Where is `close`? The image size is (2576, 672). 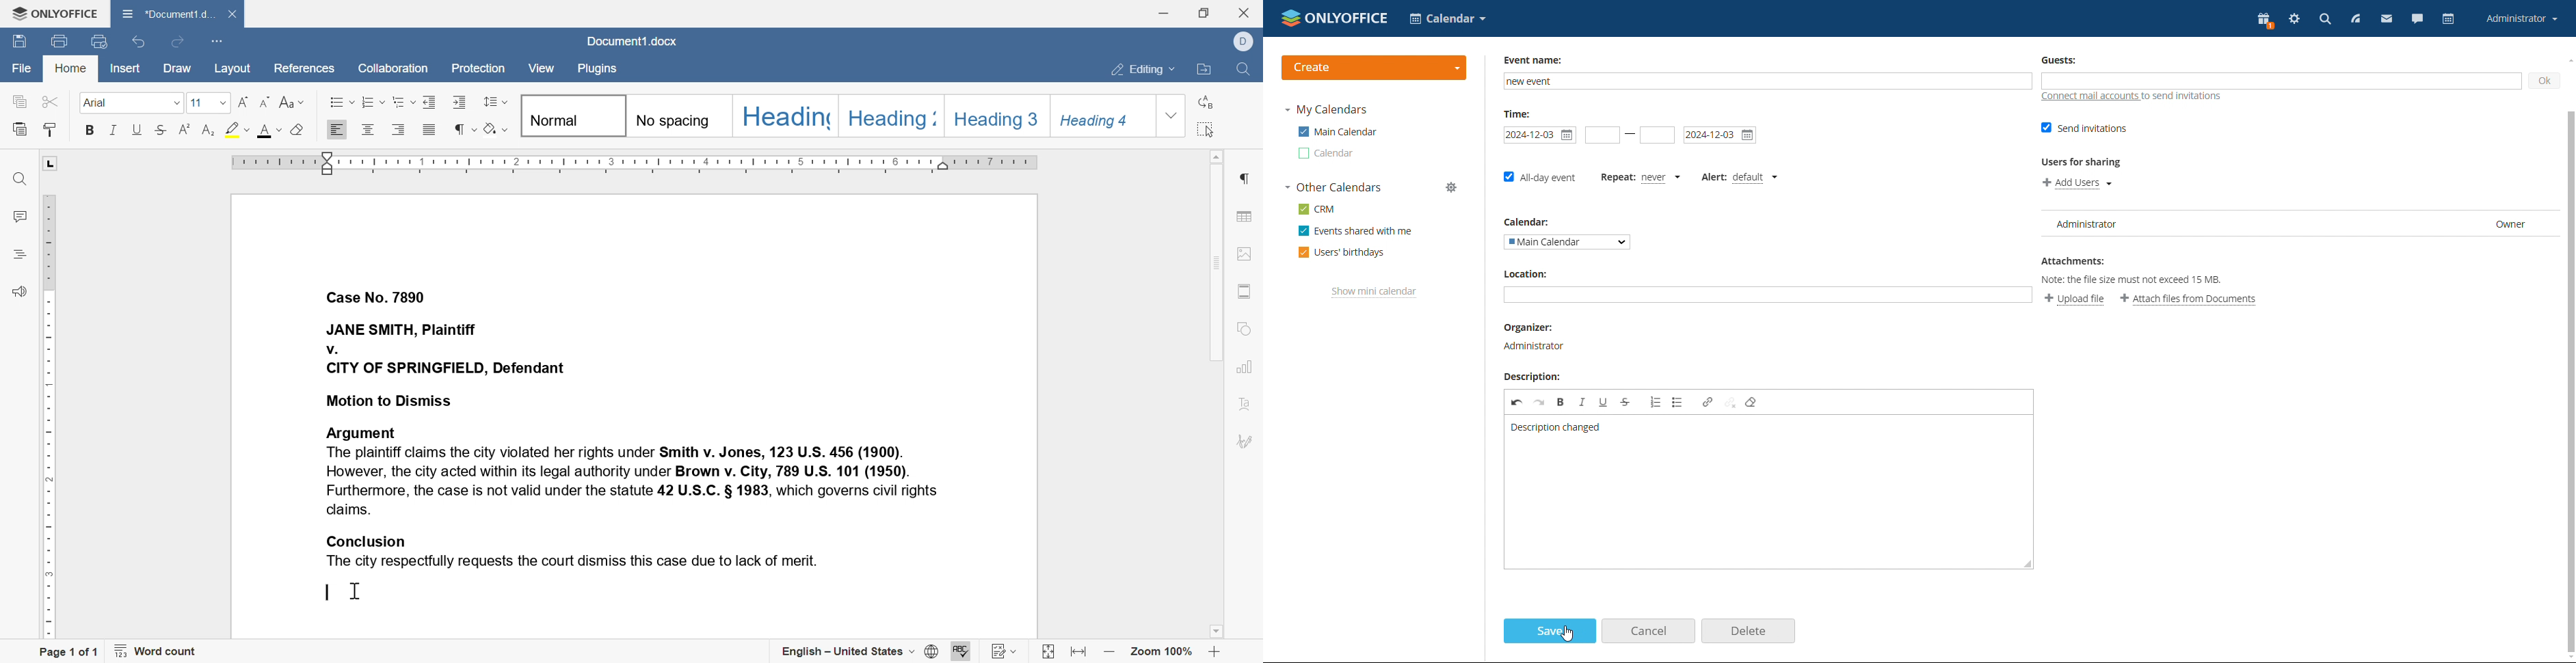 close is located at coordinates (234, 14).